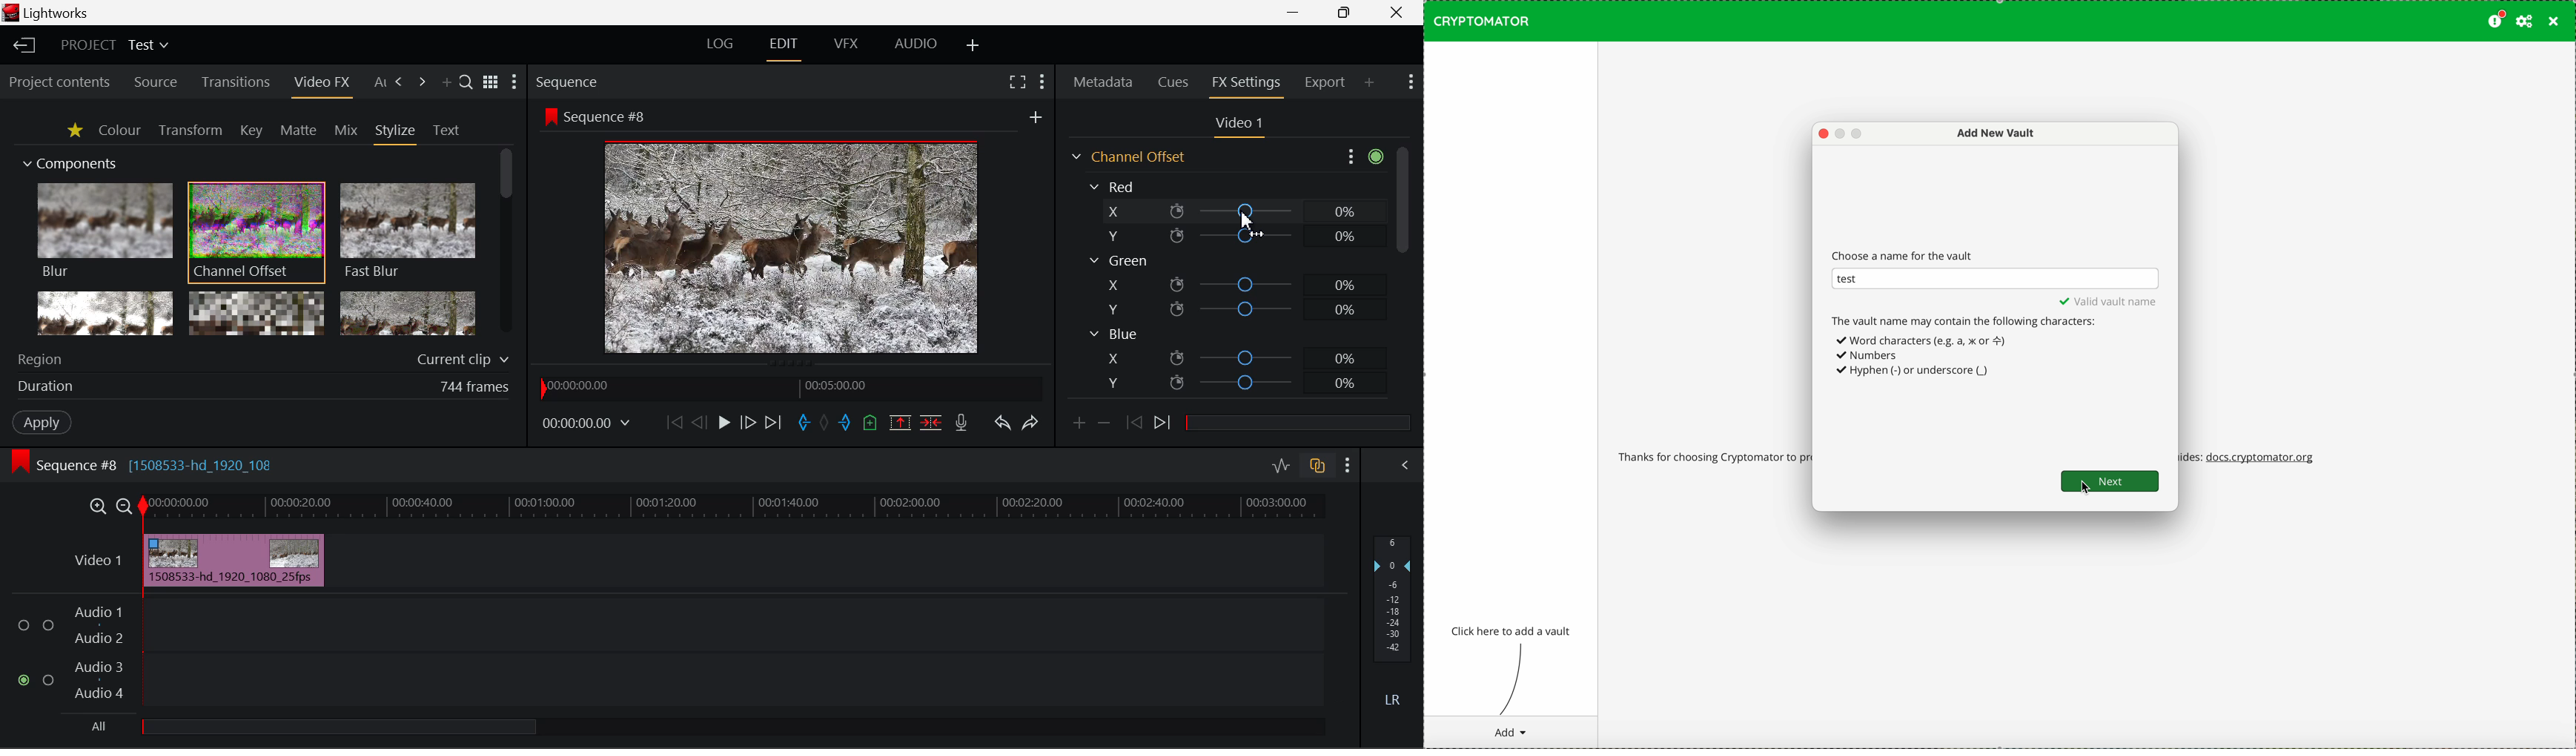 The height and width of the screenshot is (756, 2576). Describe the element at coordinates (1410, 82) in the screenshot. I see `Show Settings` at that location.